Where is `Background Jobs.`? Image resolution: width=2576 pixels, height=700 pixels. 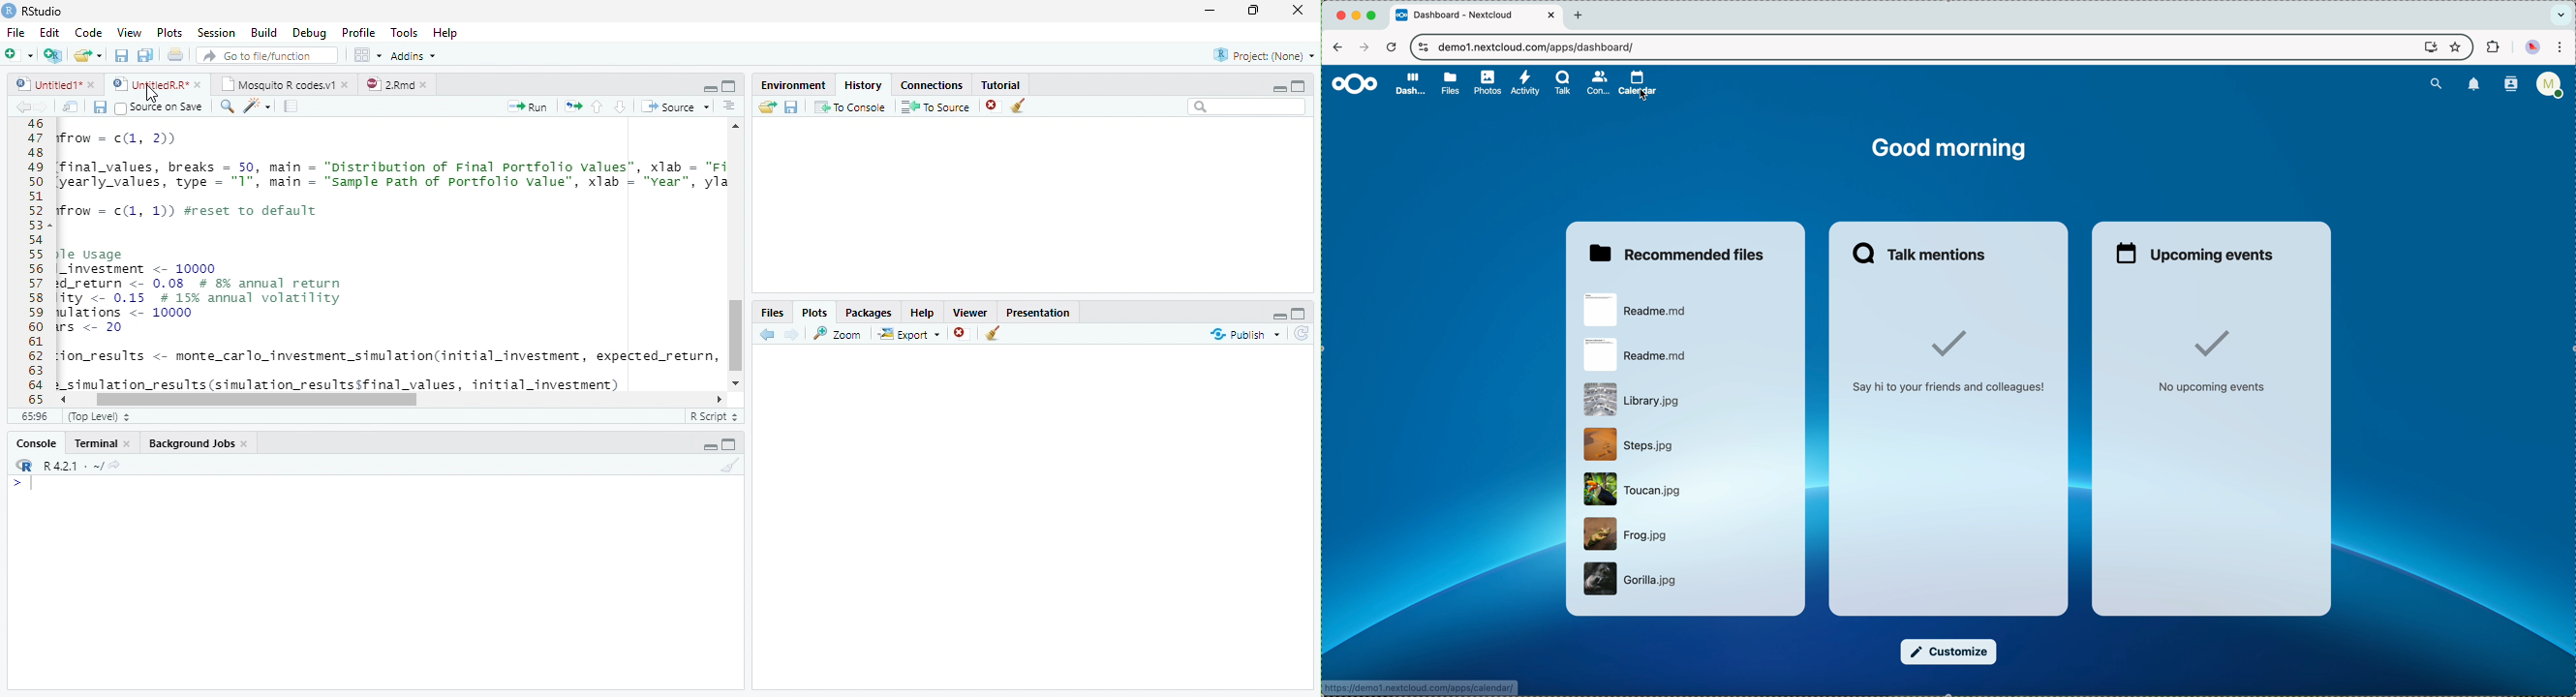
Background Jobs. is located at coordinates (199, 442).